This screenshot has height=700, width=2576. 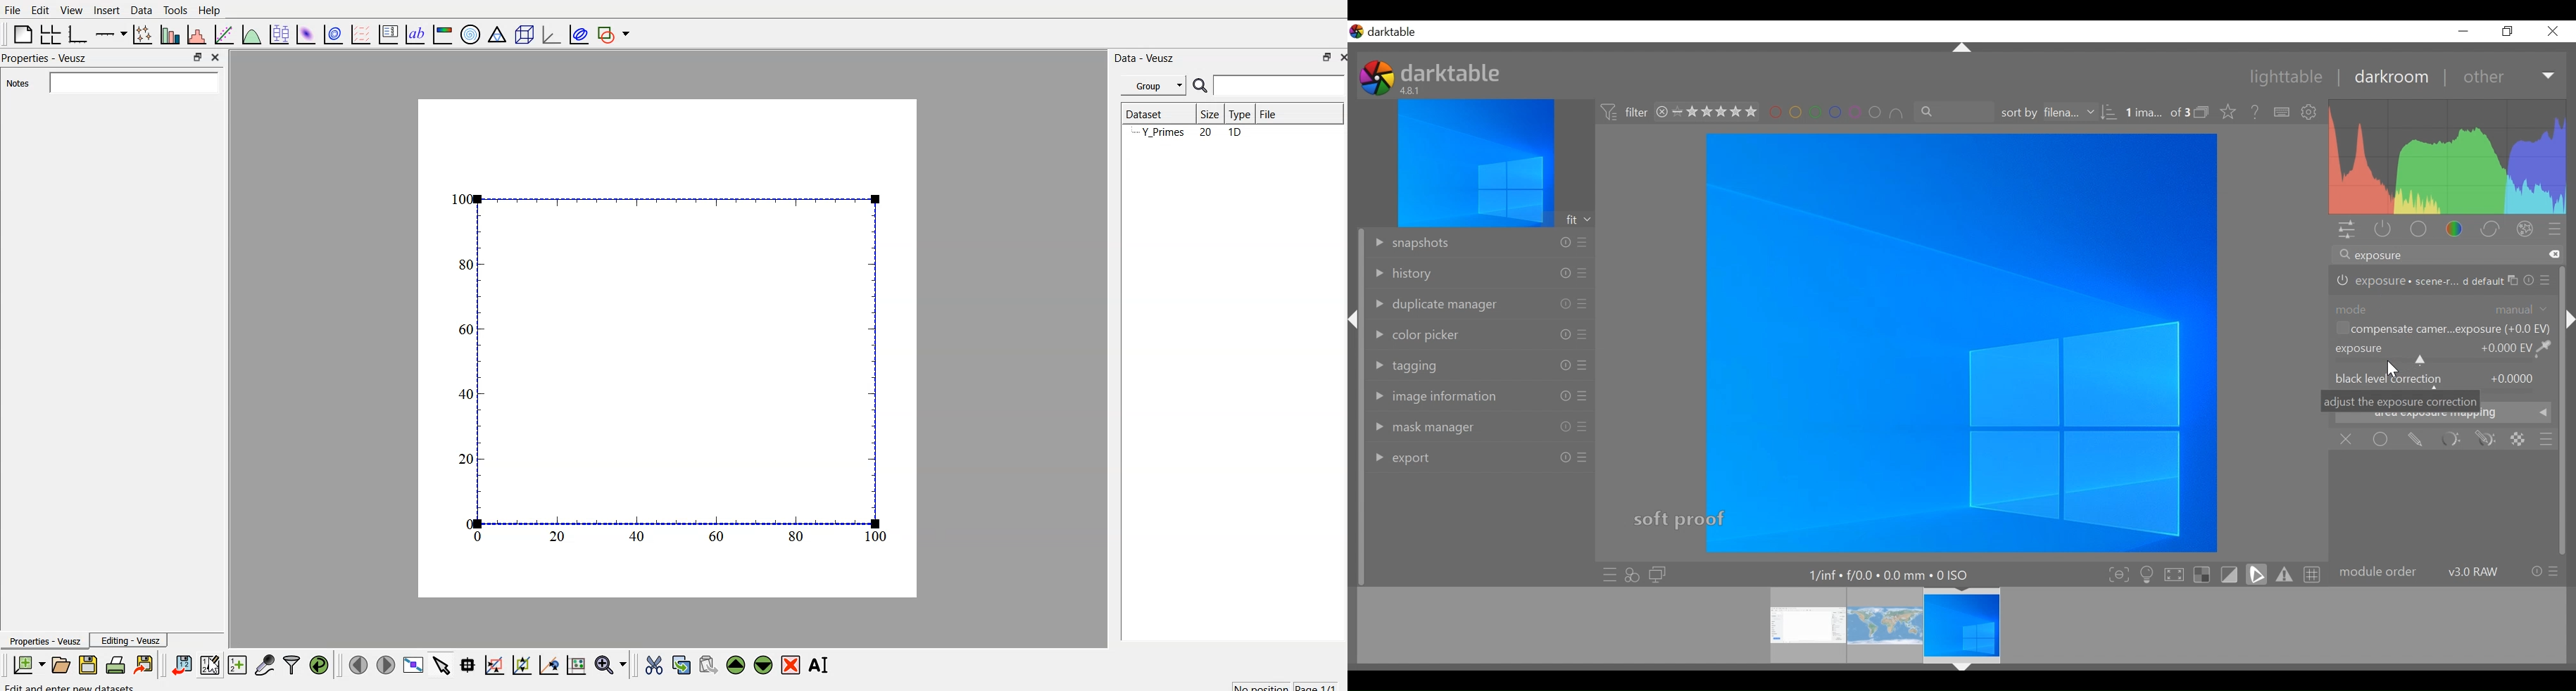 What do you see at coordinates (2526, 229) in the screenshot?
I see `effect` at bounding box center [2526, 229].